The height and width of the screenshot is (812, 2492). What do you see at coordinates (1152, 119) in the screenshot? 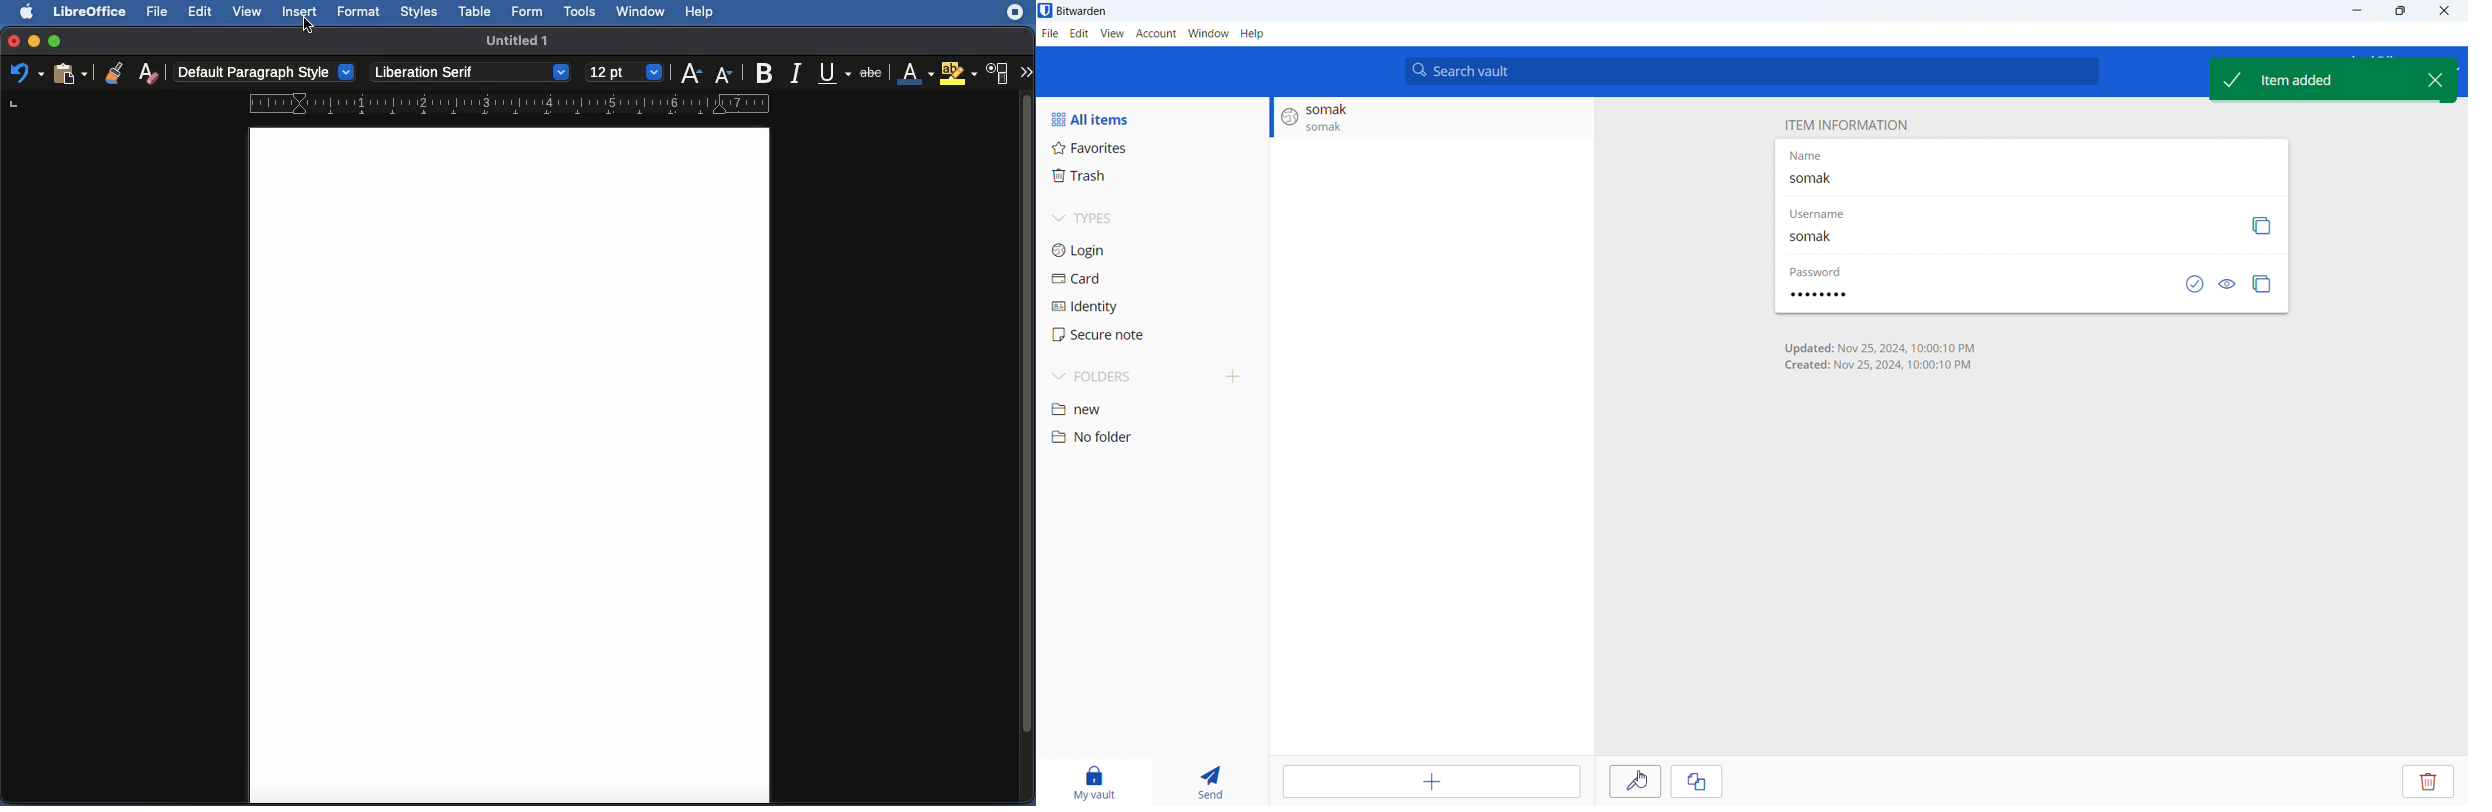
I see `all items` at bounding box center [1152, 119].